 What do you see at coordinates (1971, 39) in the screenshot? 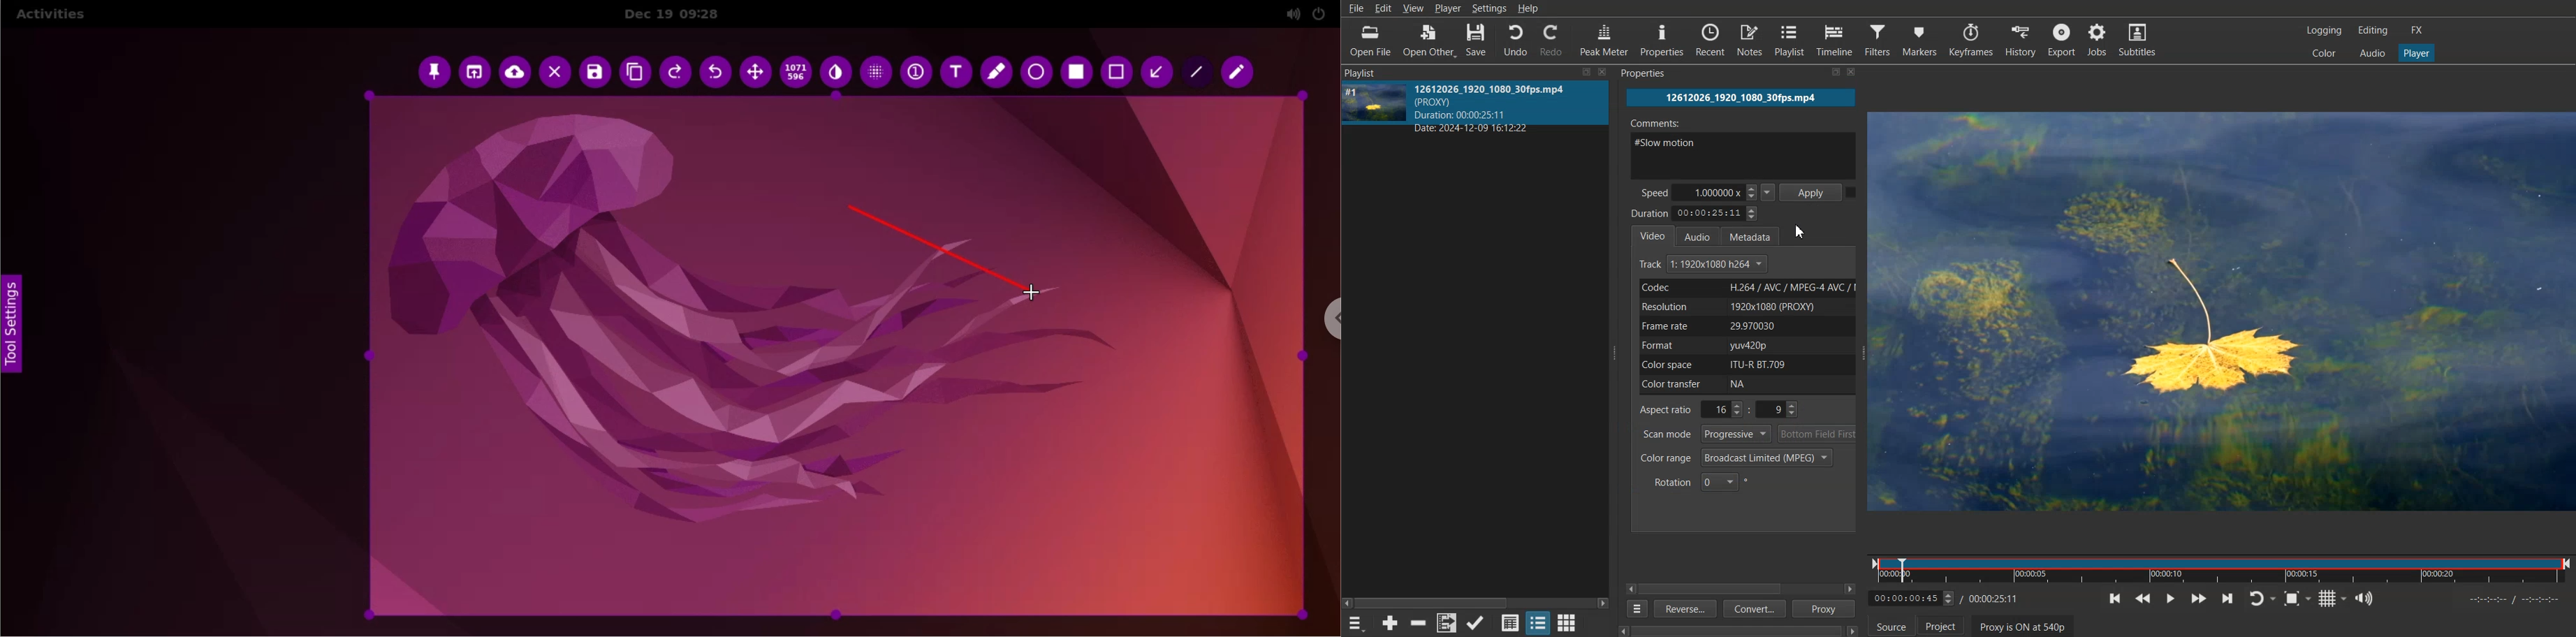
I see `Keyframes` at bounding box center [1971, 39].